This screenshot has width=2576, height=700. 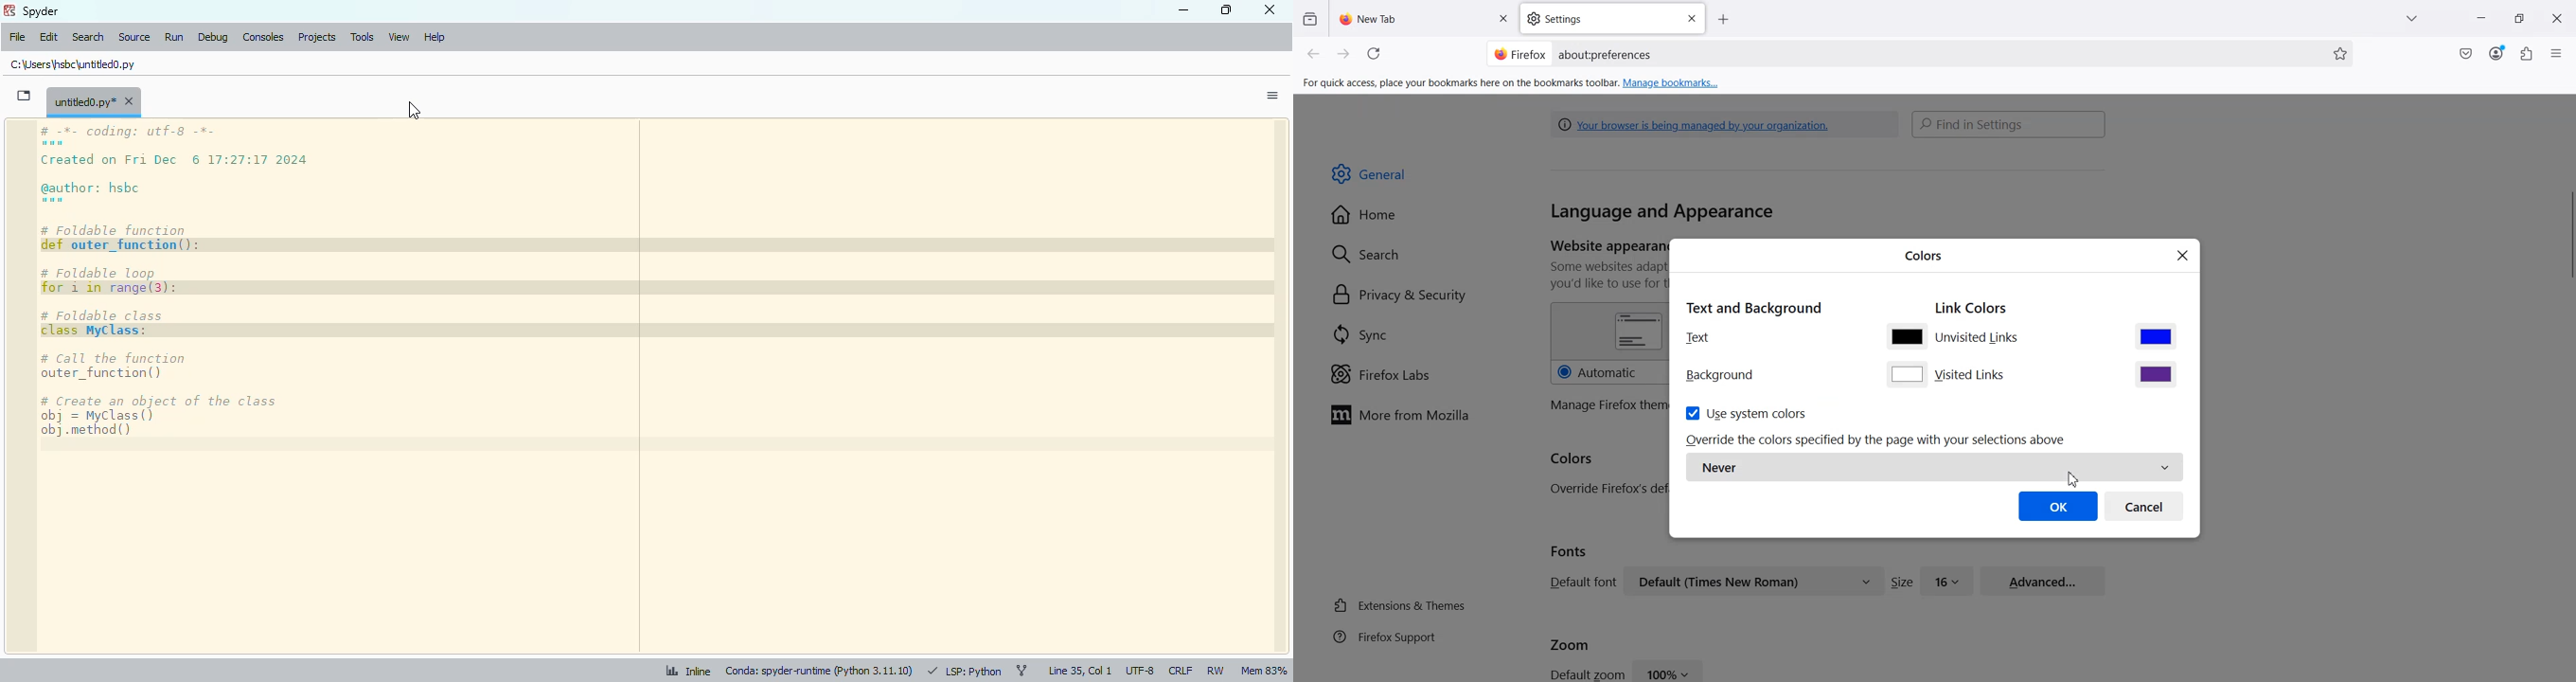 I want to click on file, so click(x=17, y=37).